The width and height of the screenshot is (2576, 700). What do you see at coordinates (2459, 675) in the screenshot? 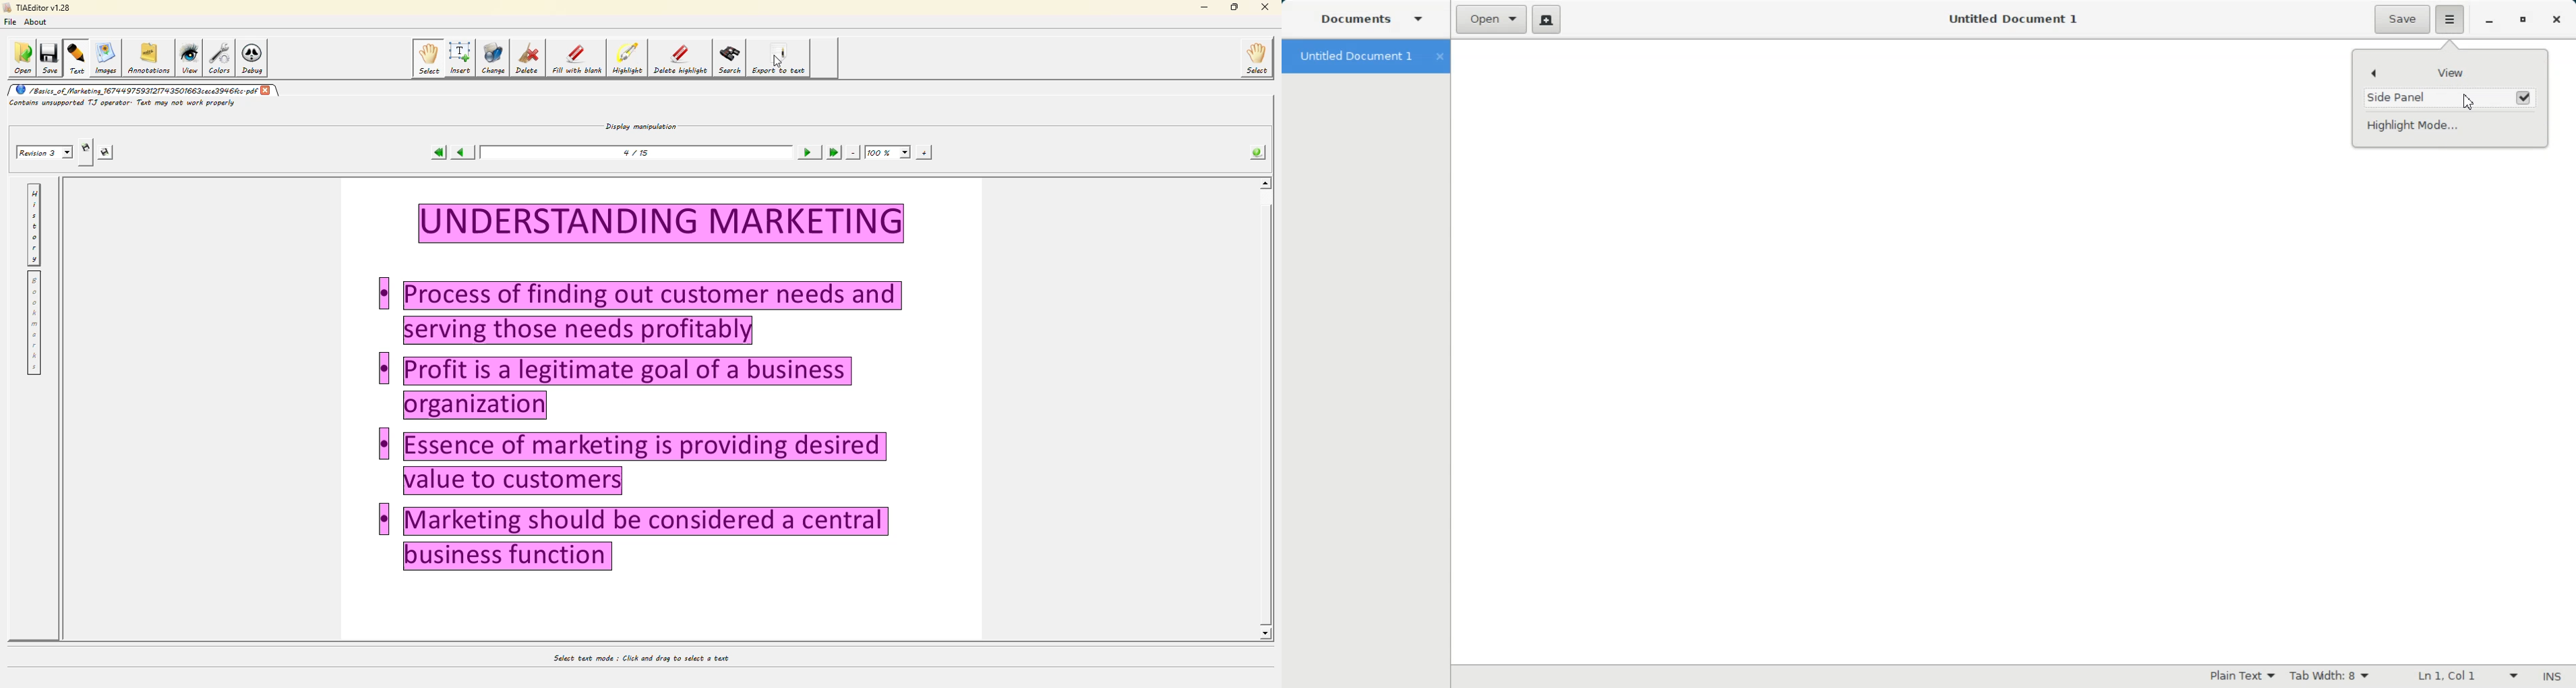
I see `Line Column` at bounding box center [2459, 675].